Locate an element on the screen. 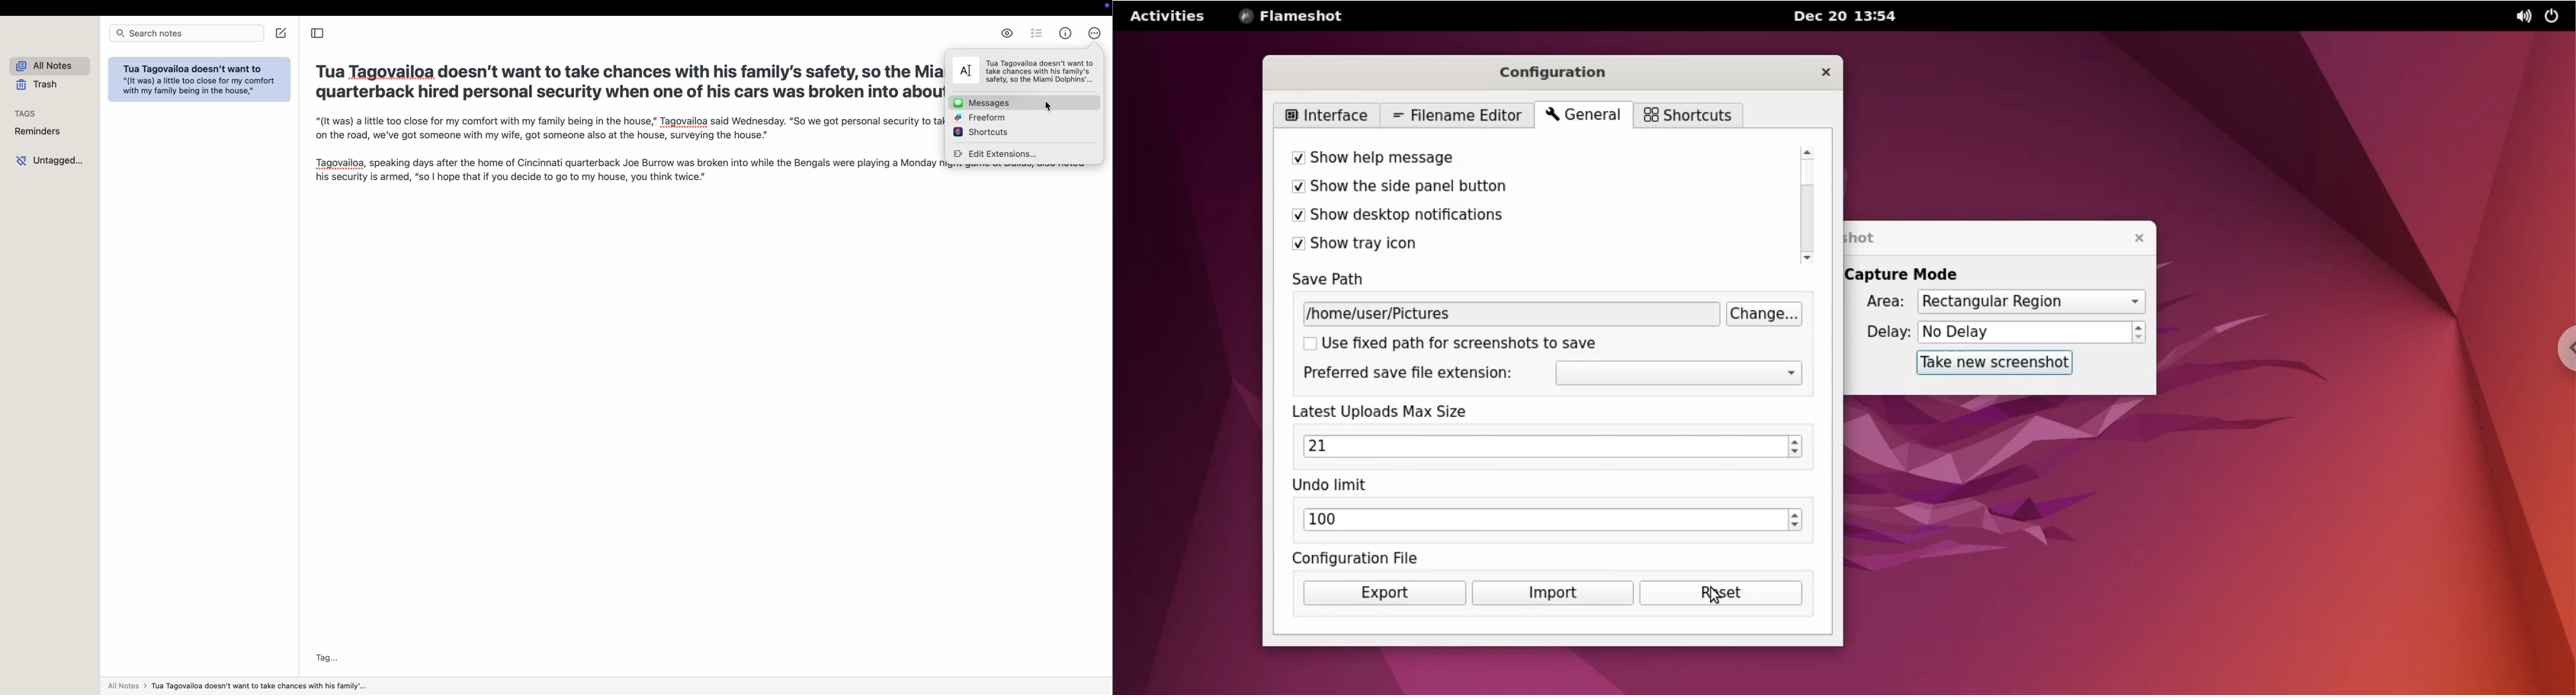 The height and width of the screenshot is (700, 2576). untagged is located at coordinates (49, 160).